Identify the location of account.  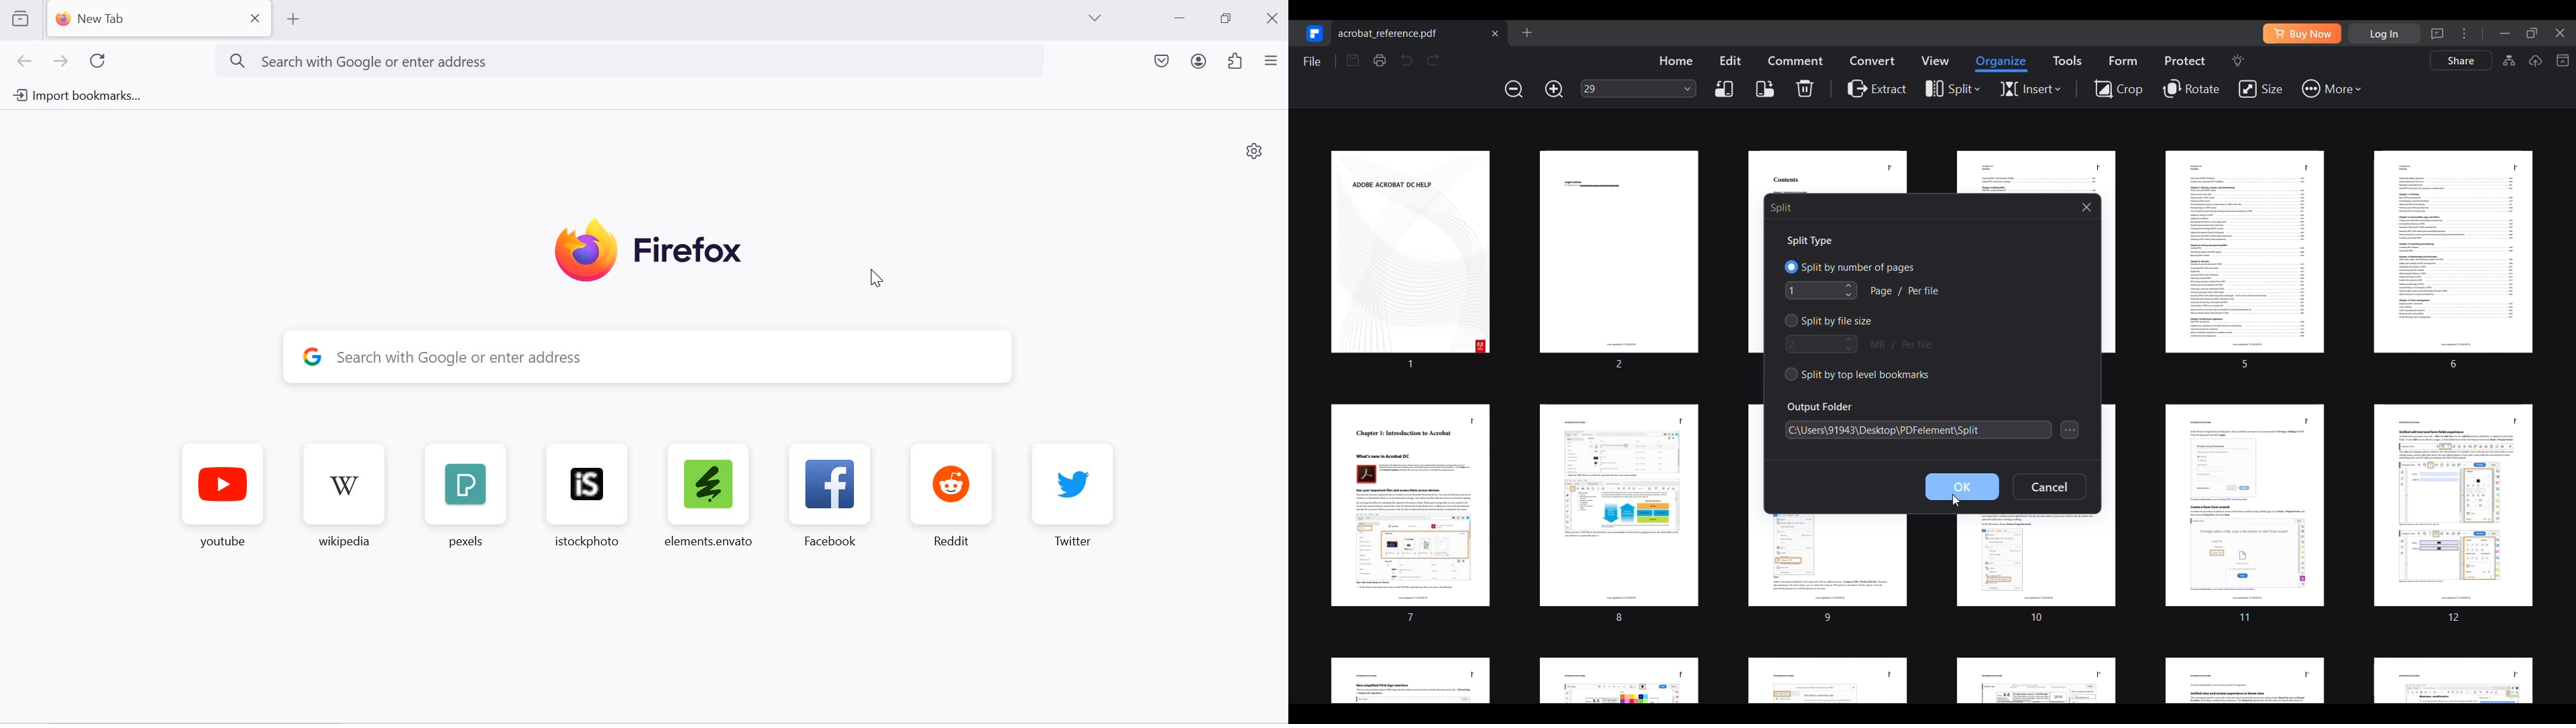
(1200, 60).